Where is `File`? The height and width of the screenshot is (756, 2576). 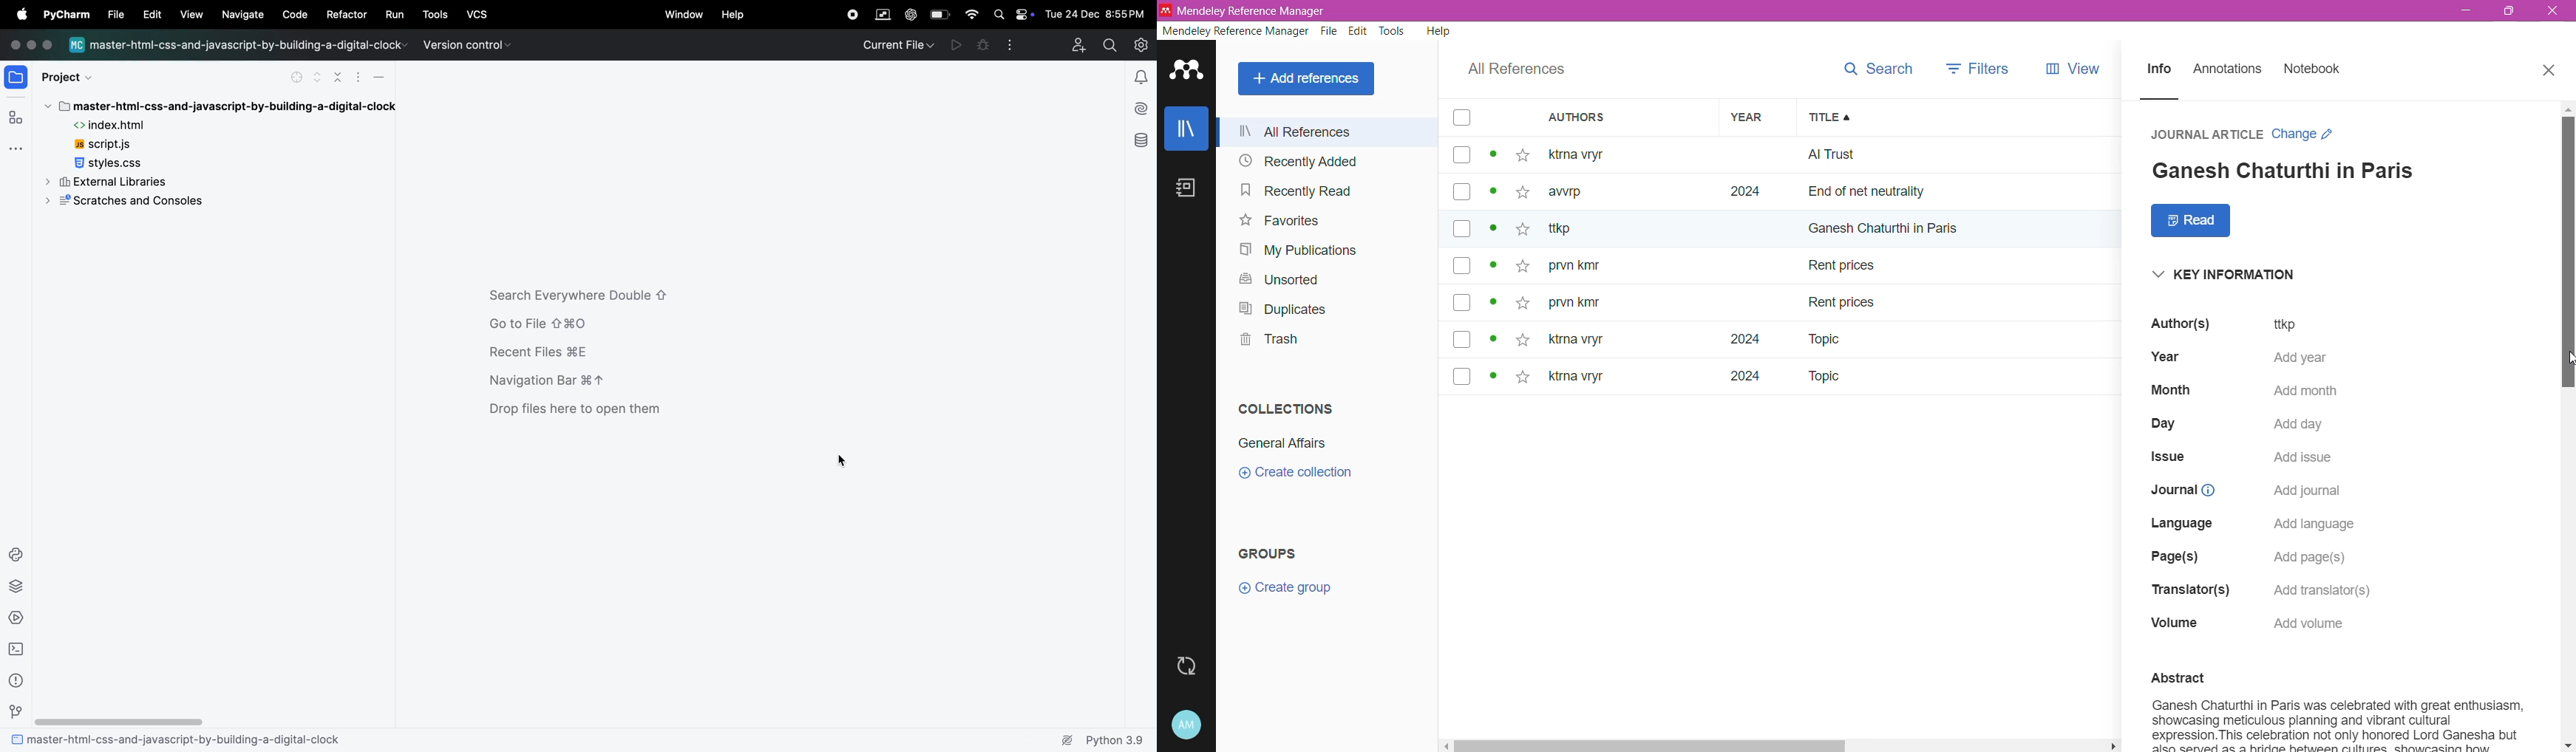
File is located at coordinates (1330, 33).